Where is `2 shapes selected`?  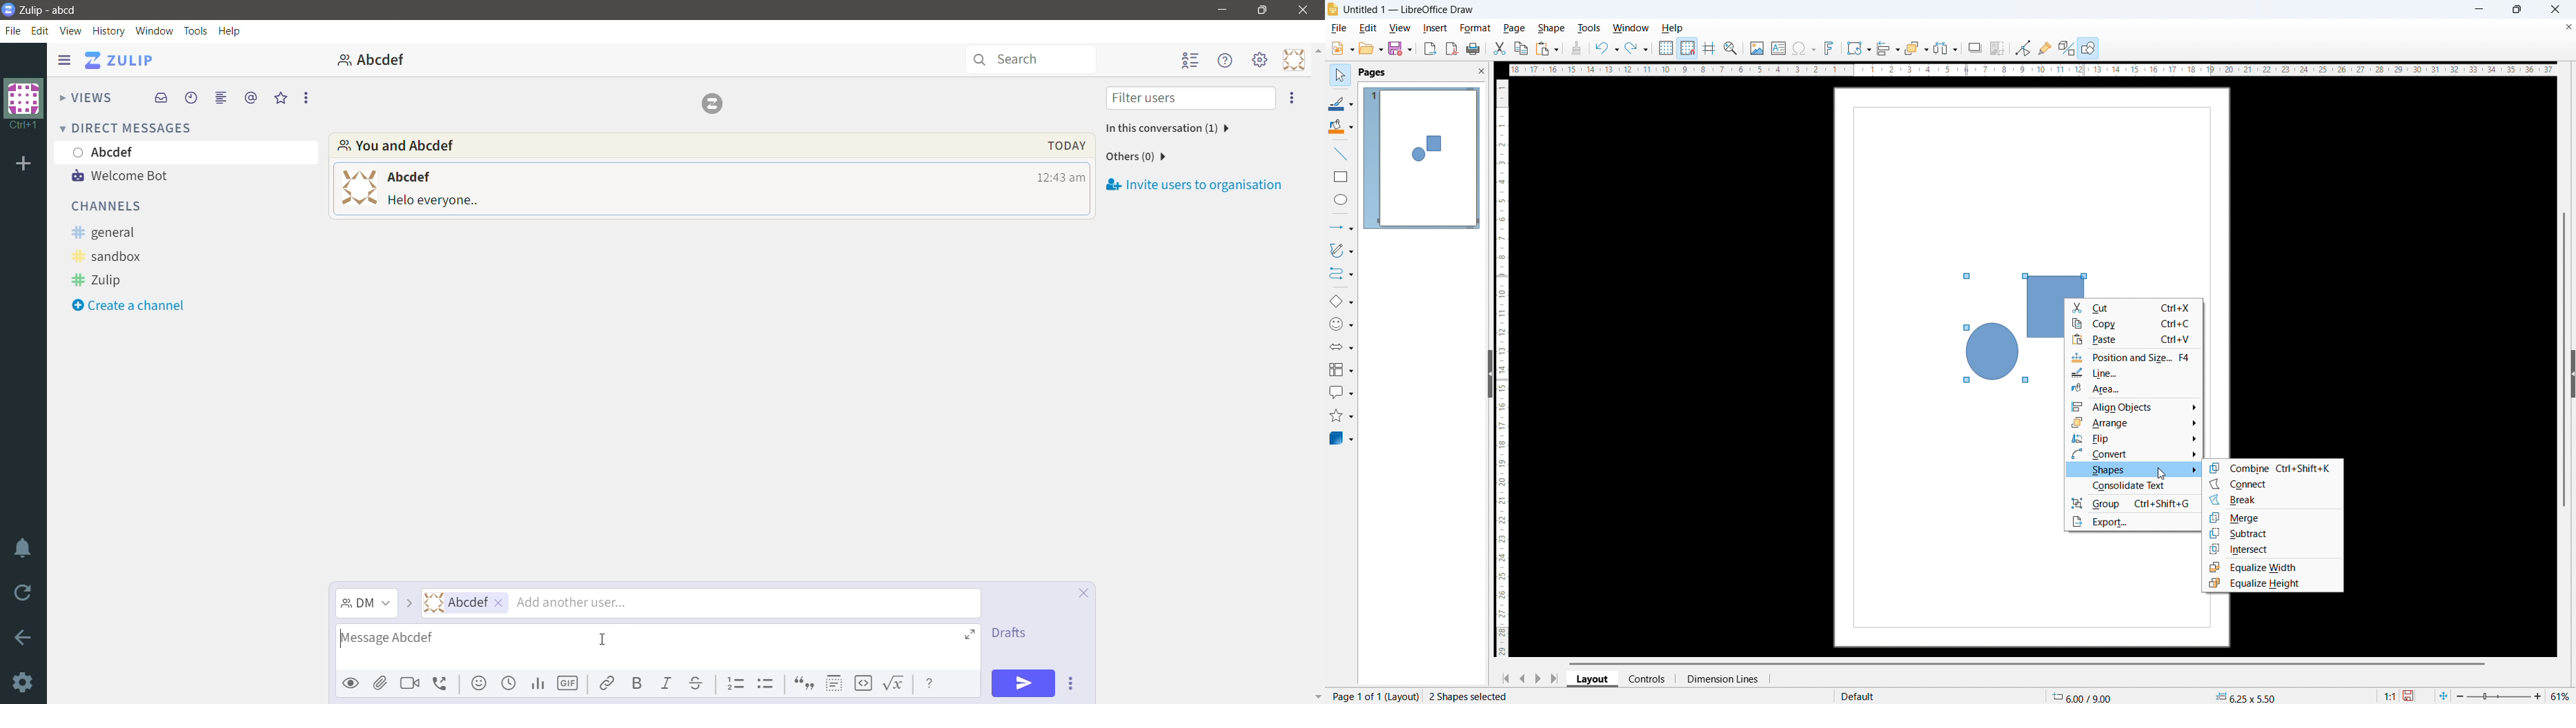
2 shapes selected is located at coordinates (1471, 696).